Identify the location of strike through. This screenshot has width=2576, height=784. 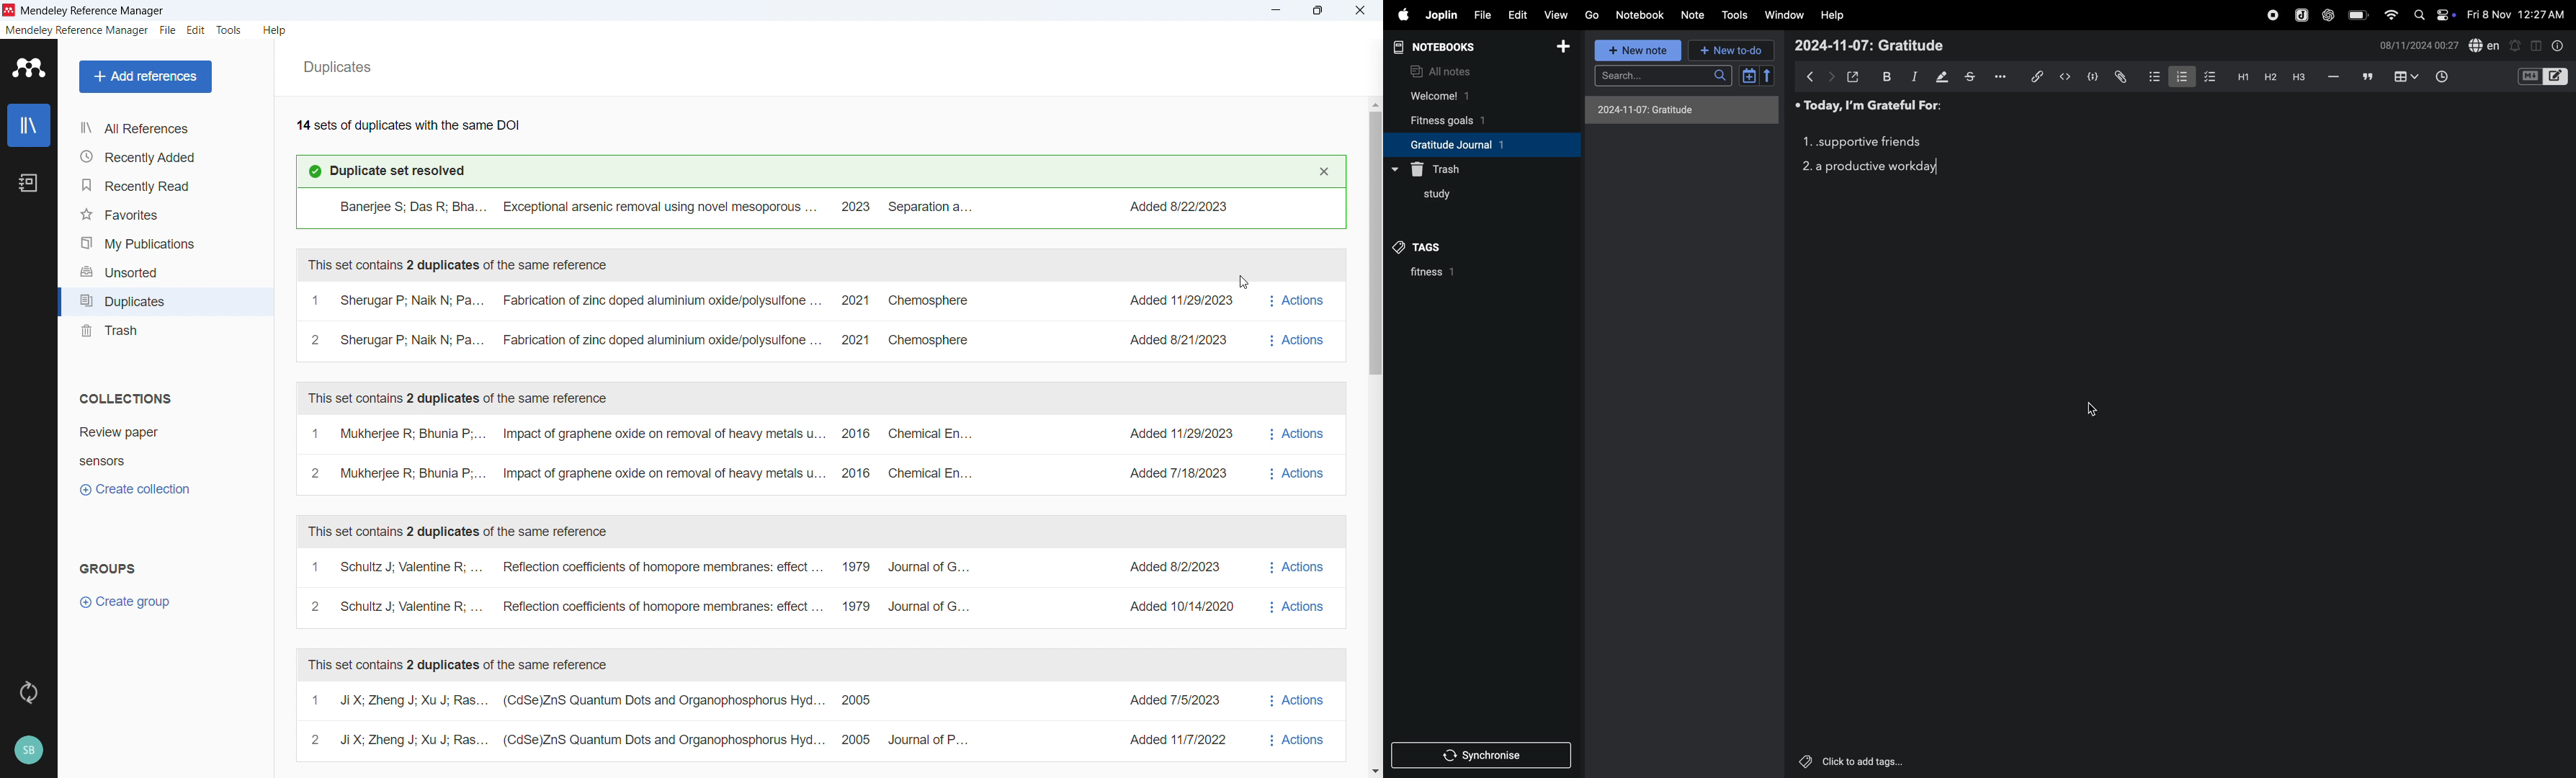
(1974, 77).